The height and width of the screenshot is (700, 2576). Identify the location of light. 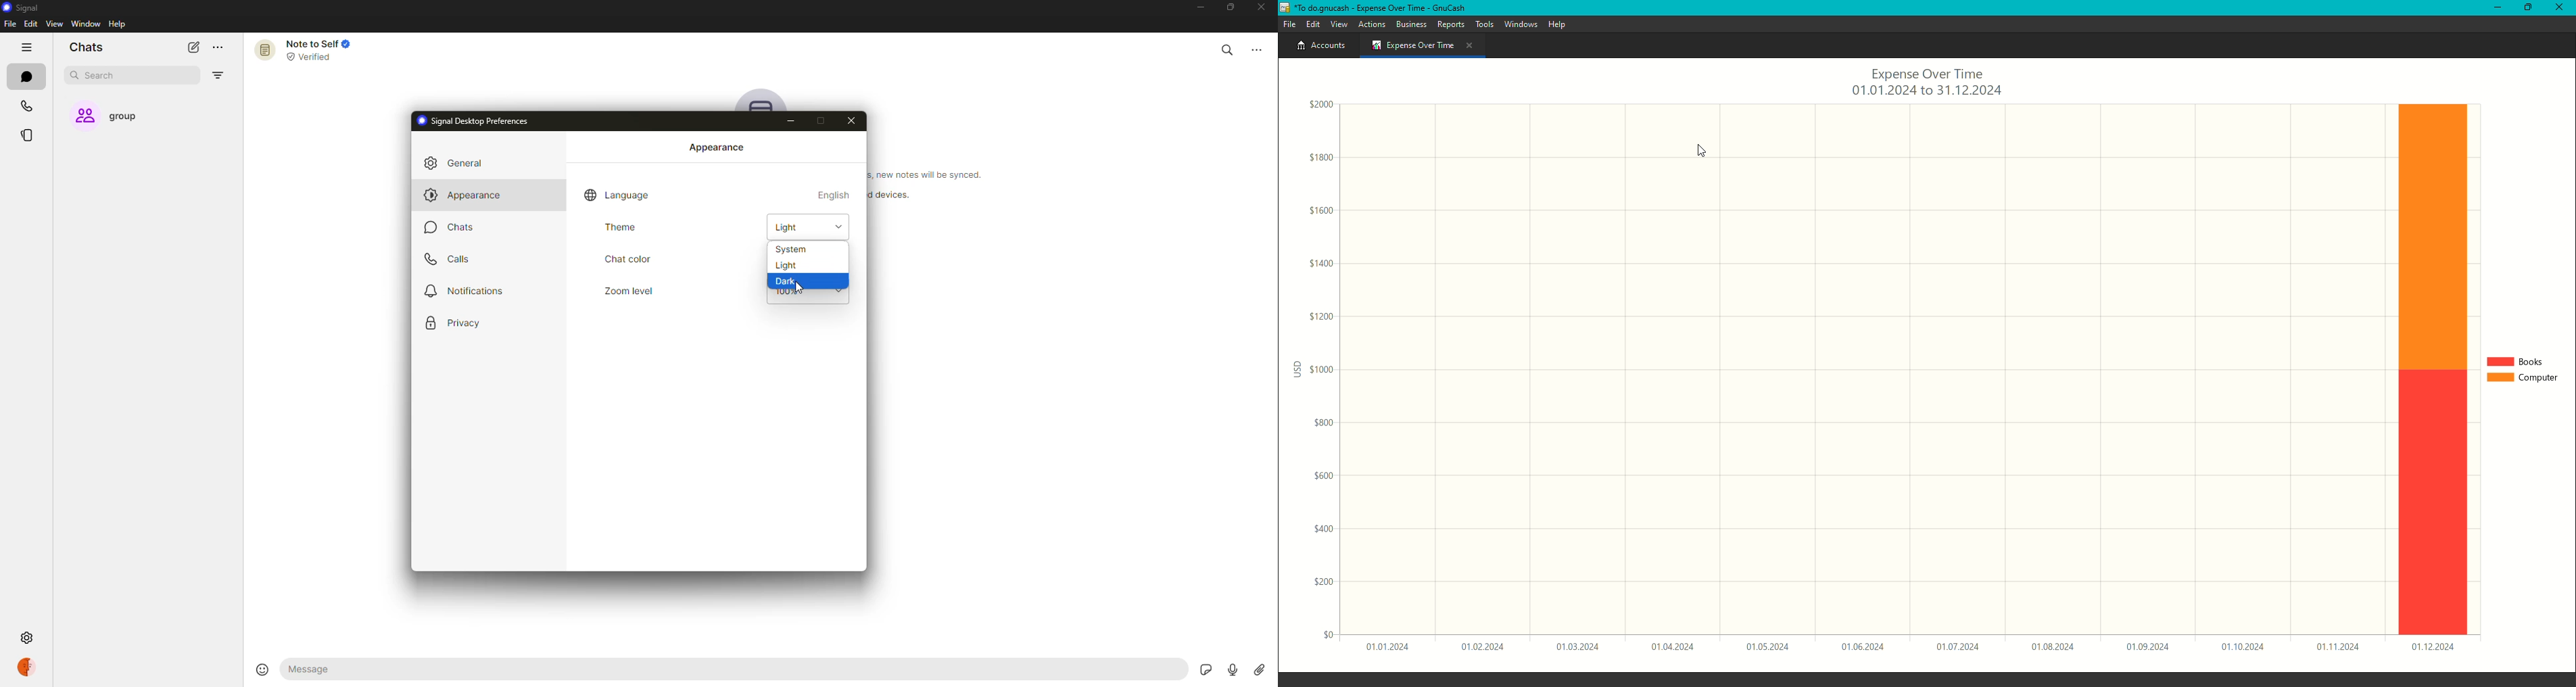
(800, 228).